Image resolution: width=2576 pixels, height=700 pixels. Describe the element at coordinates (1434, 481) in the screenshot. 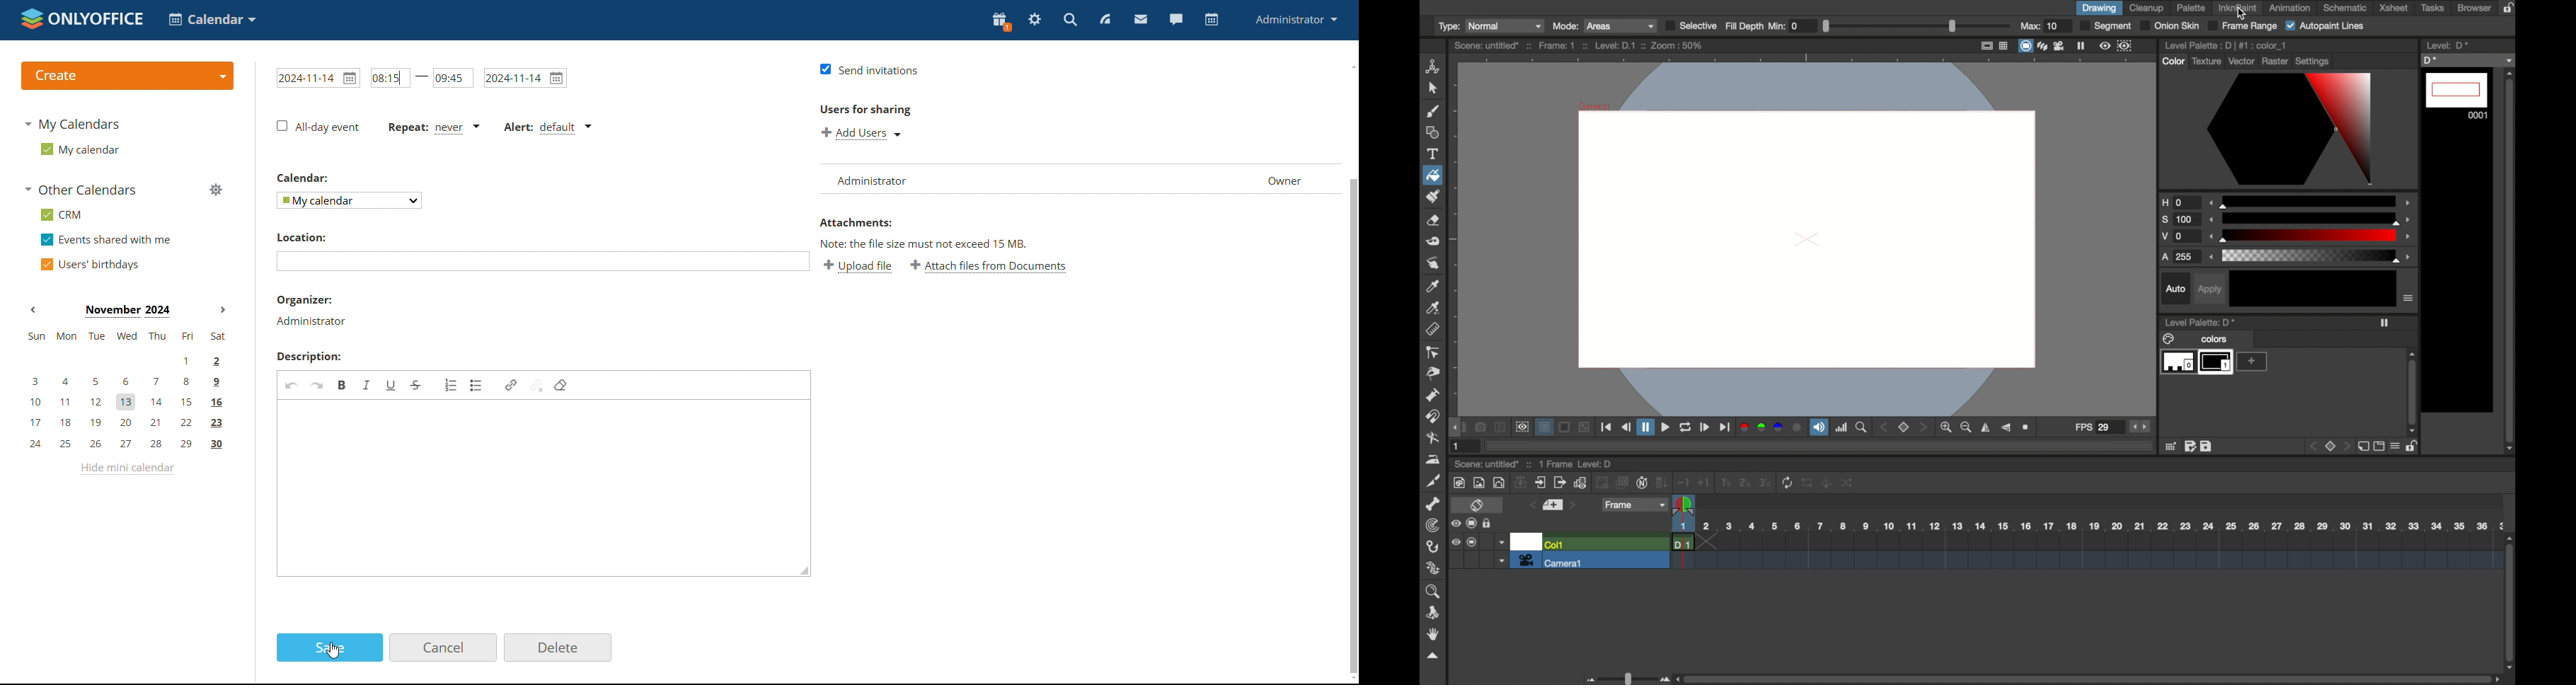

I see `cutter tool` at that location.